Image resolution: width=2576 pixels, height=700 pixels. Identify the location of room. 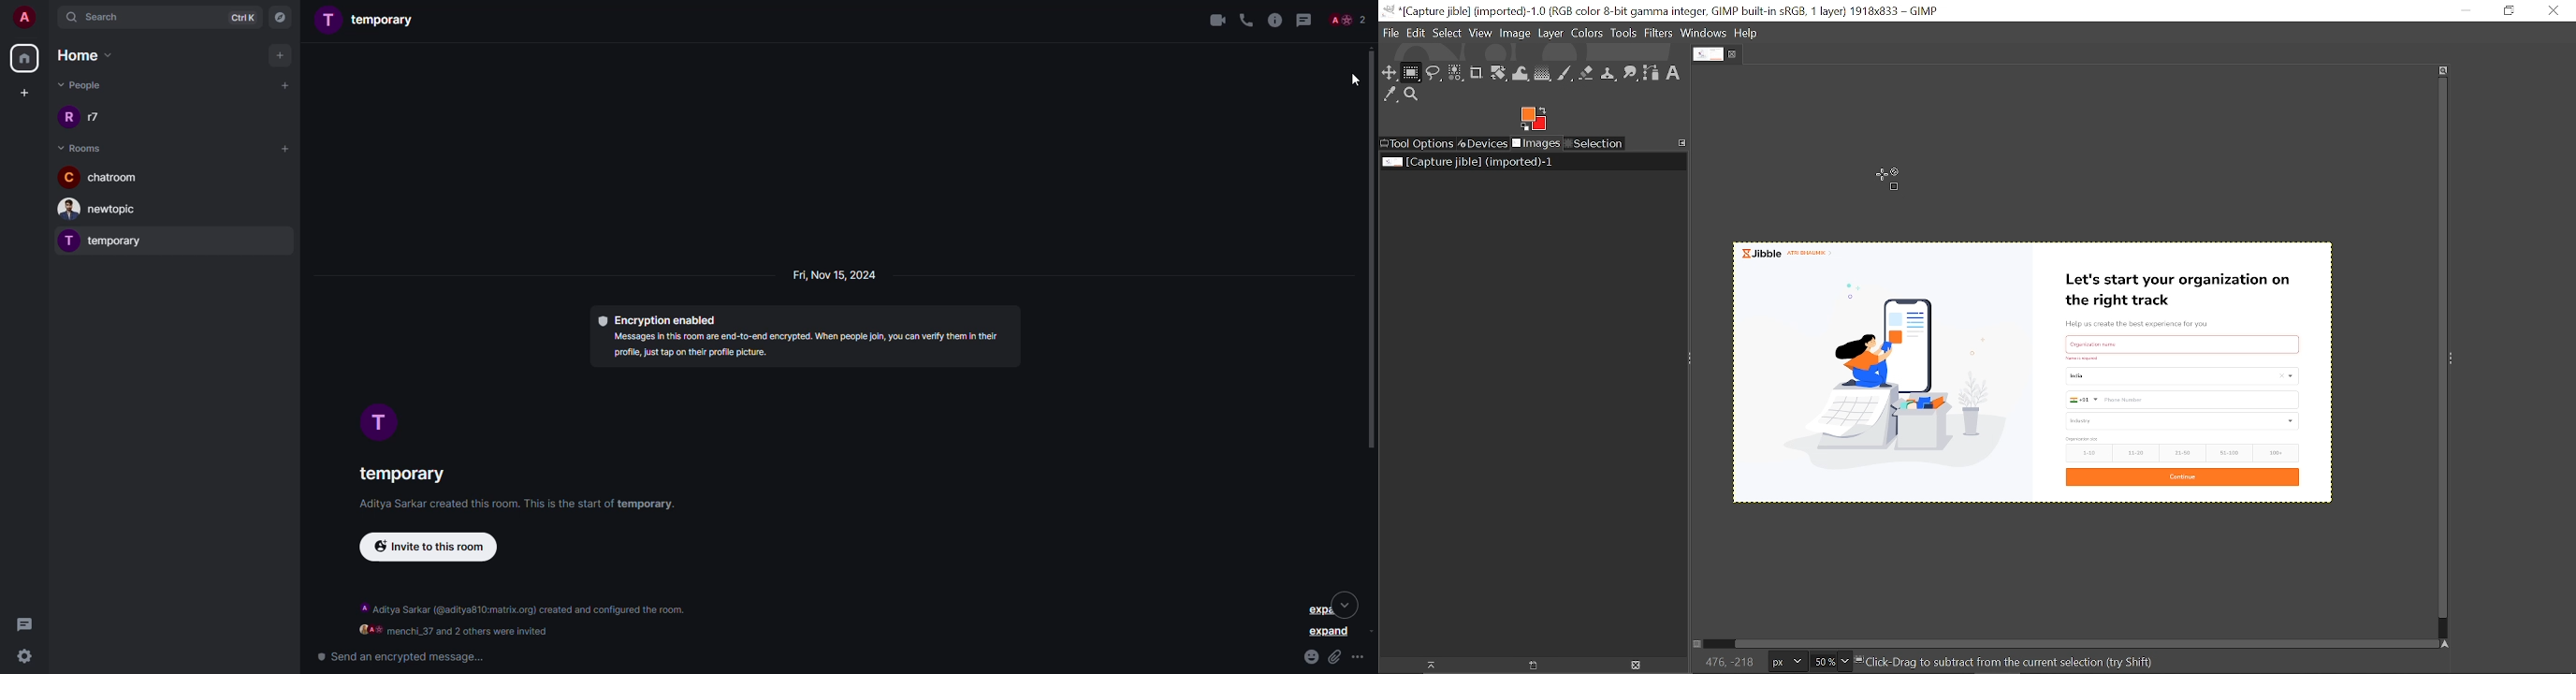
(80, 147).